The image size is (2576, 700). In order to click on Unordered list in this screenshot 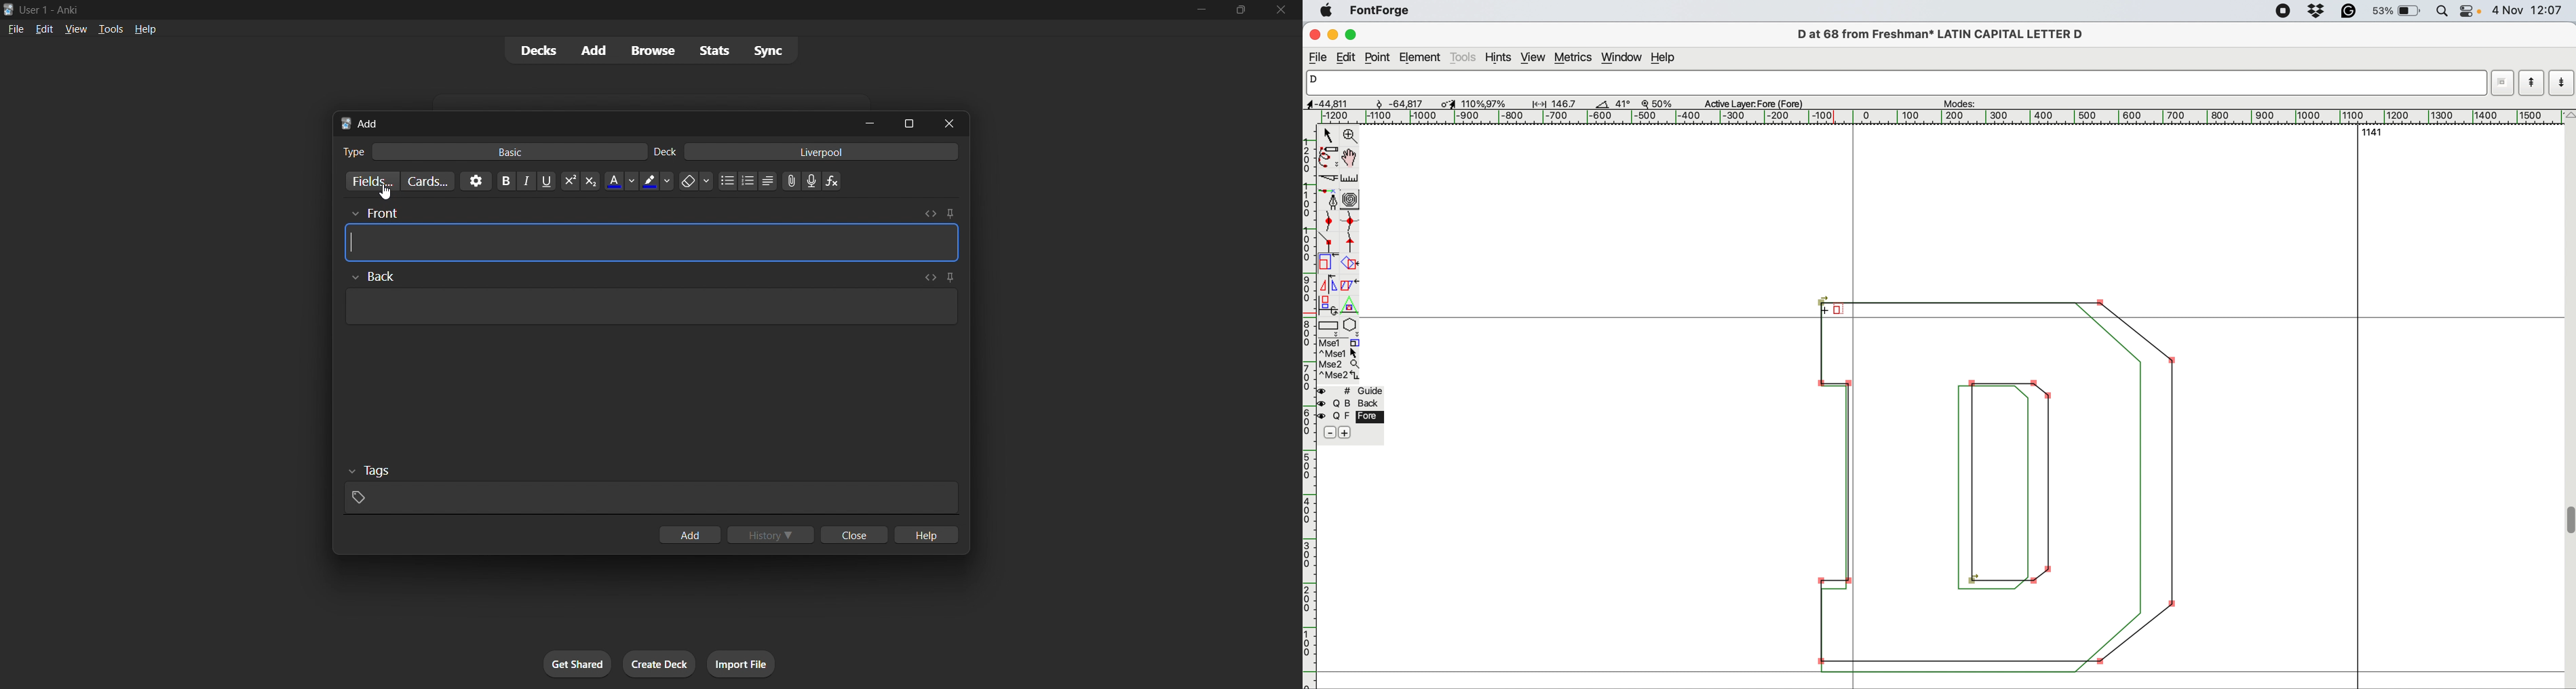, I will do `click(728, 180)`.